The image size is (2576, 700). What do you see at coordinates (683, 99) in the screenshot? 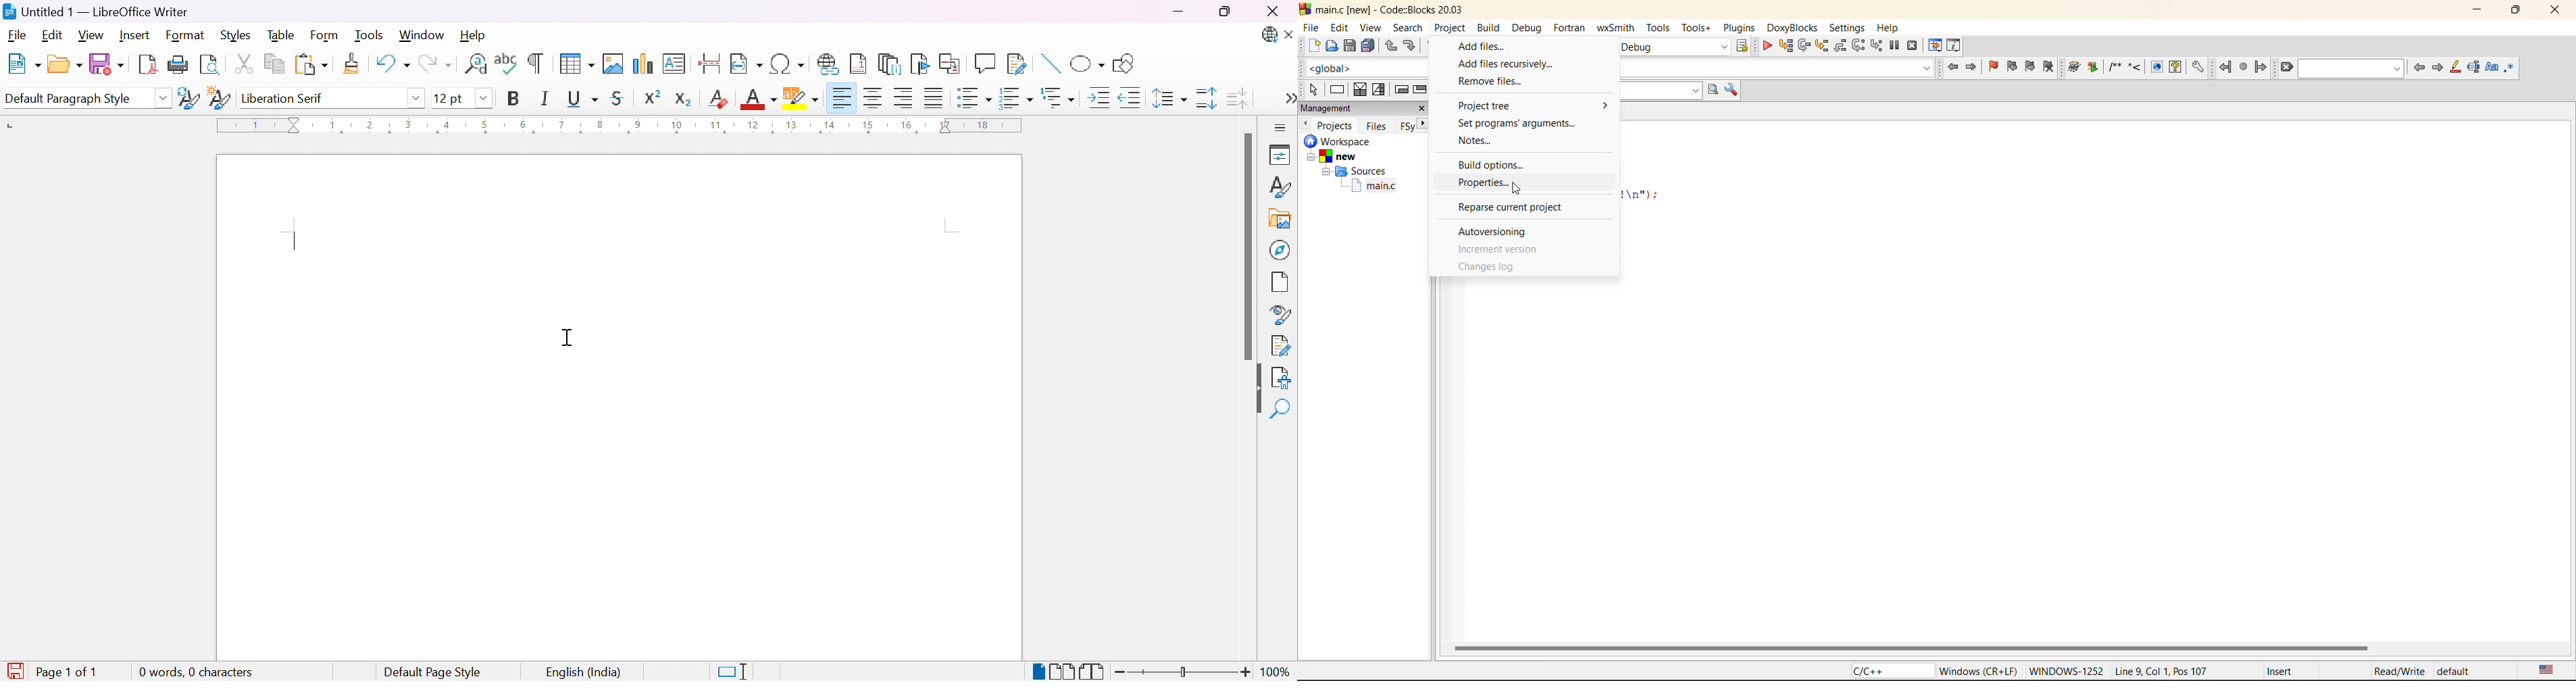
I see `Subscript` at bounding box center [683, 99].